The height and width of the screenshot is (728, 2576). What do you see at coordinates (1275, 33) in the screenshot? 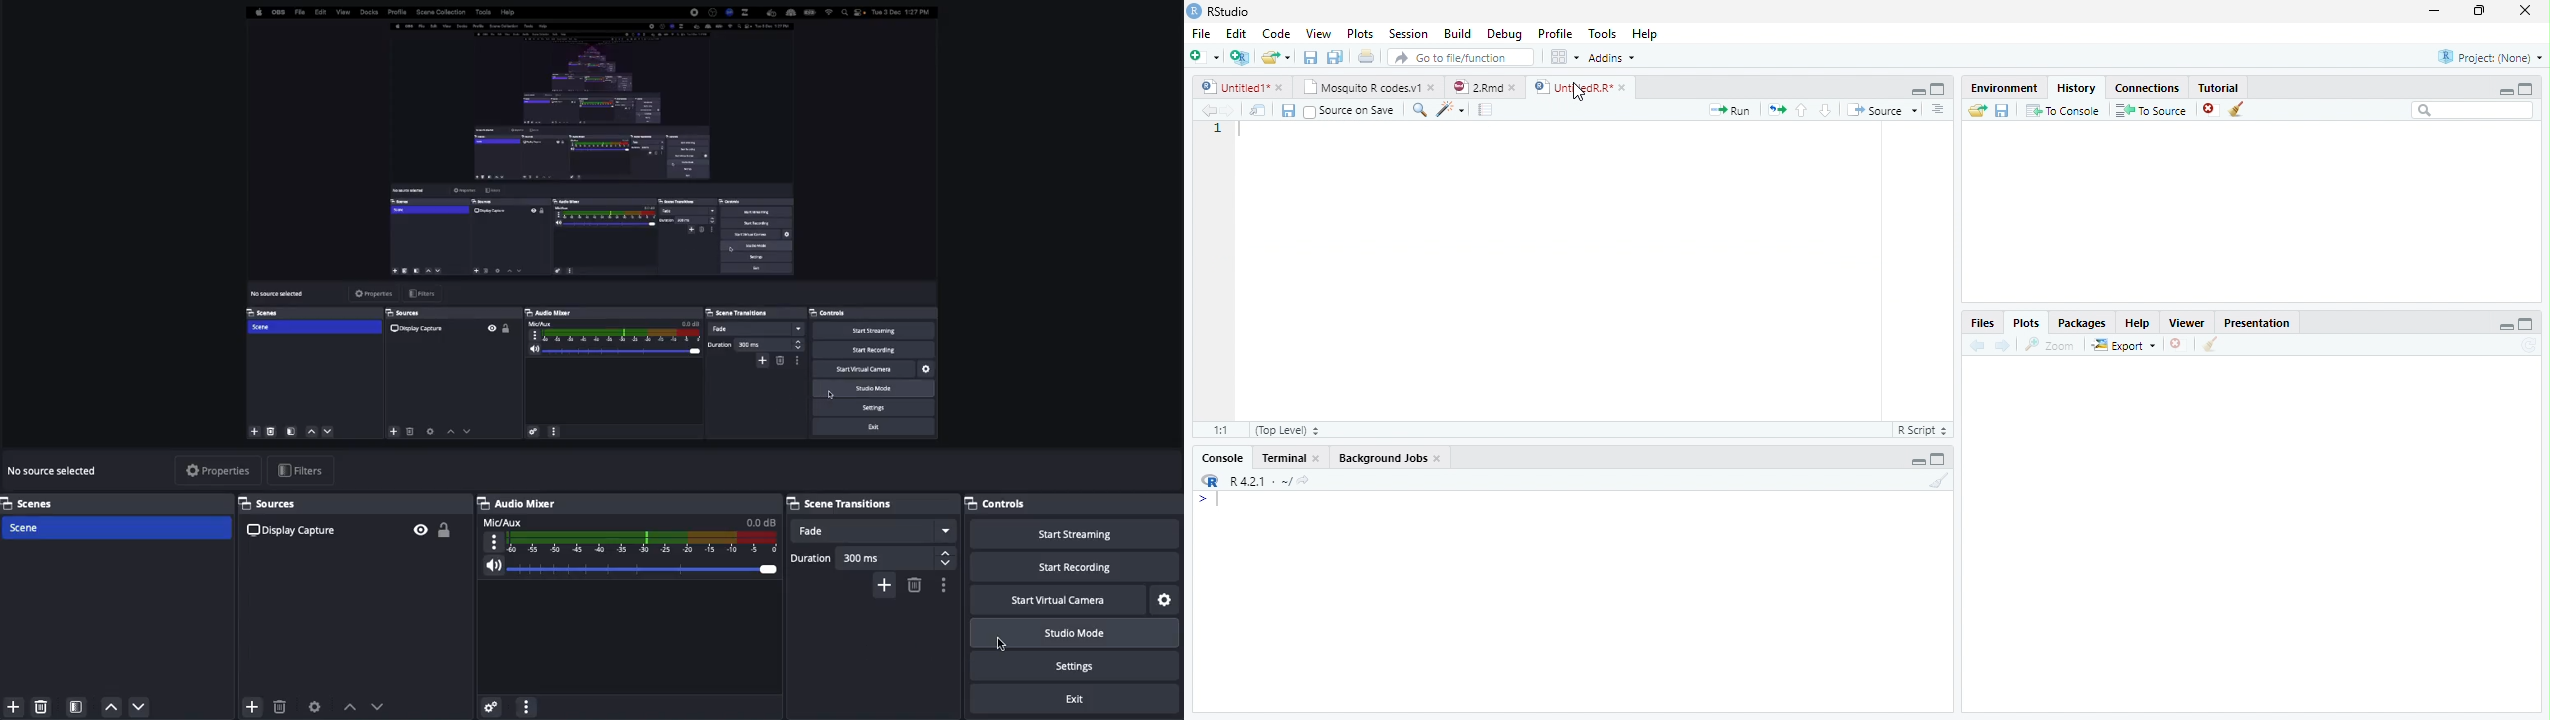
I see `Code` at bounding box center [1275, 33].